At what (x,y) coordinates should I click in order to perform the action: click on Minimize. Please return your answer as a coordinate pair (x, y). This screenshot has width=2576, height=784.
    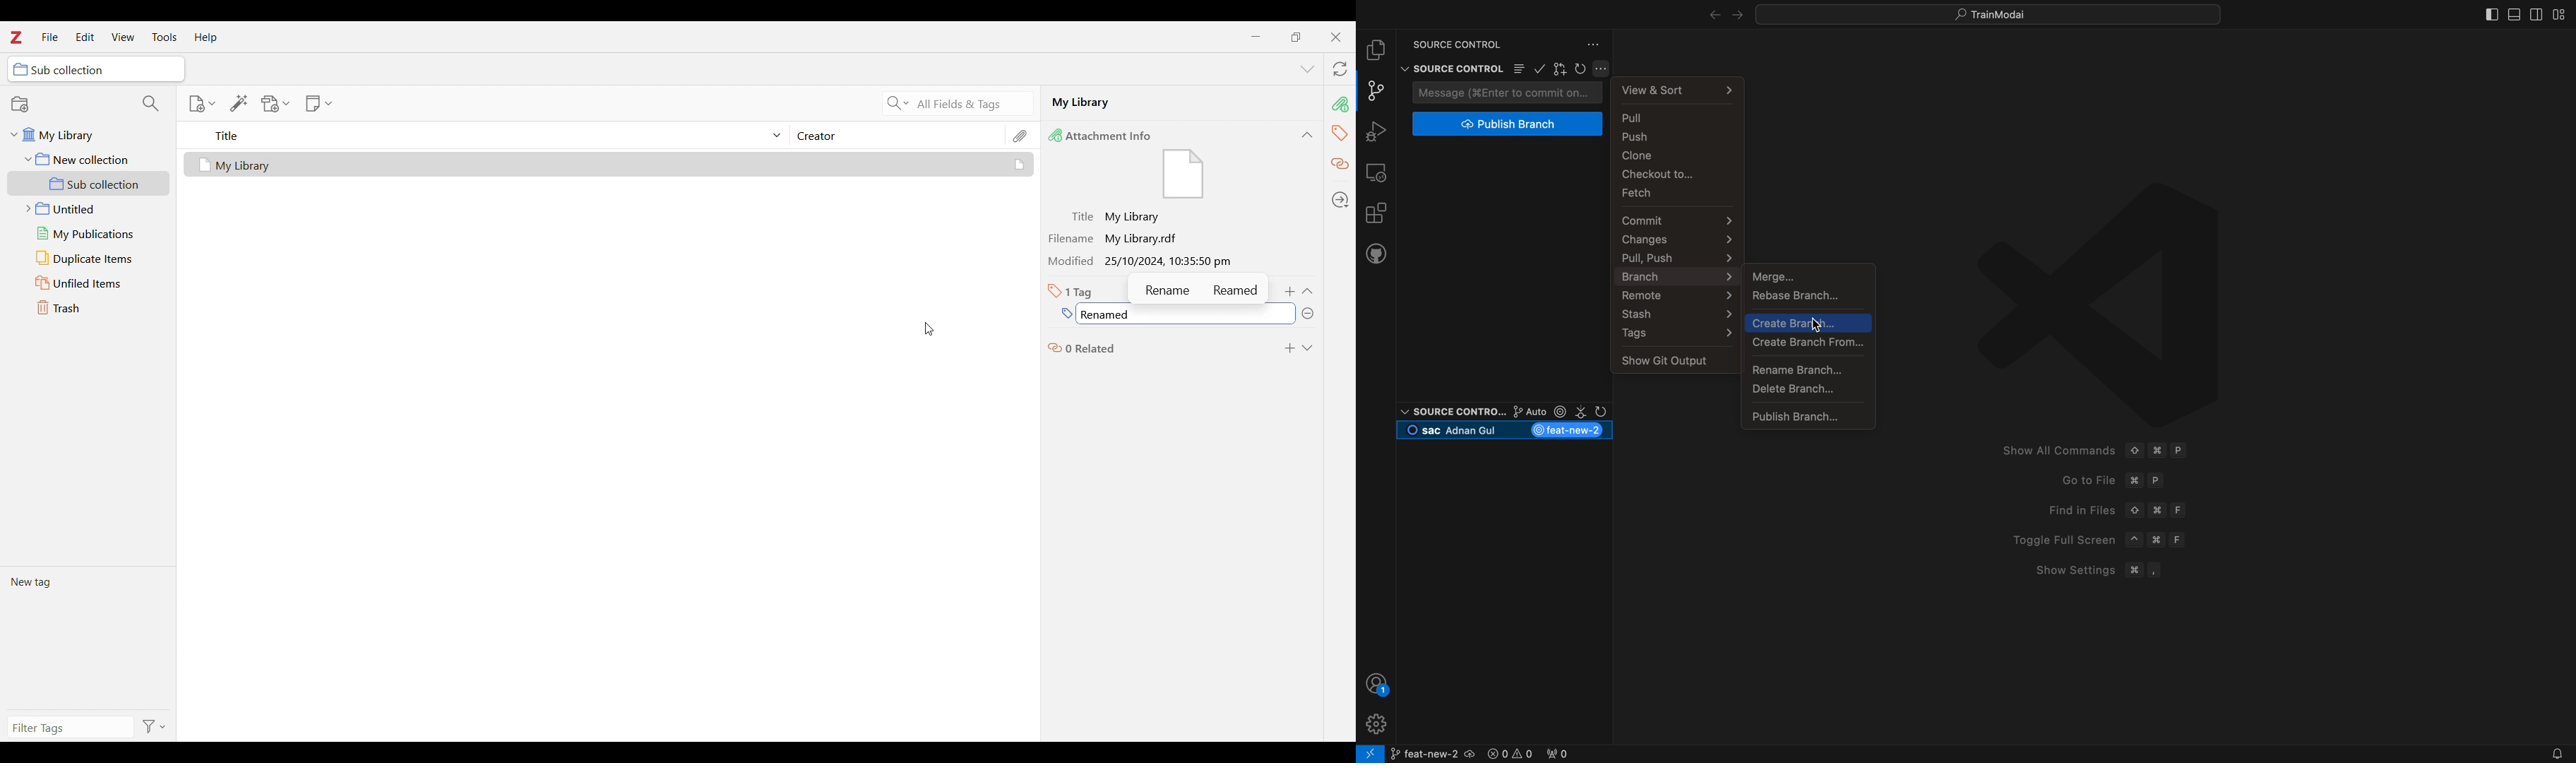
    Looking at the image, I should click on (1256, 37).